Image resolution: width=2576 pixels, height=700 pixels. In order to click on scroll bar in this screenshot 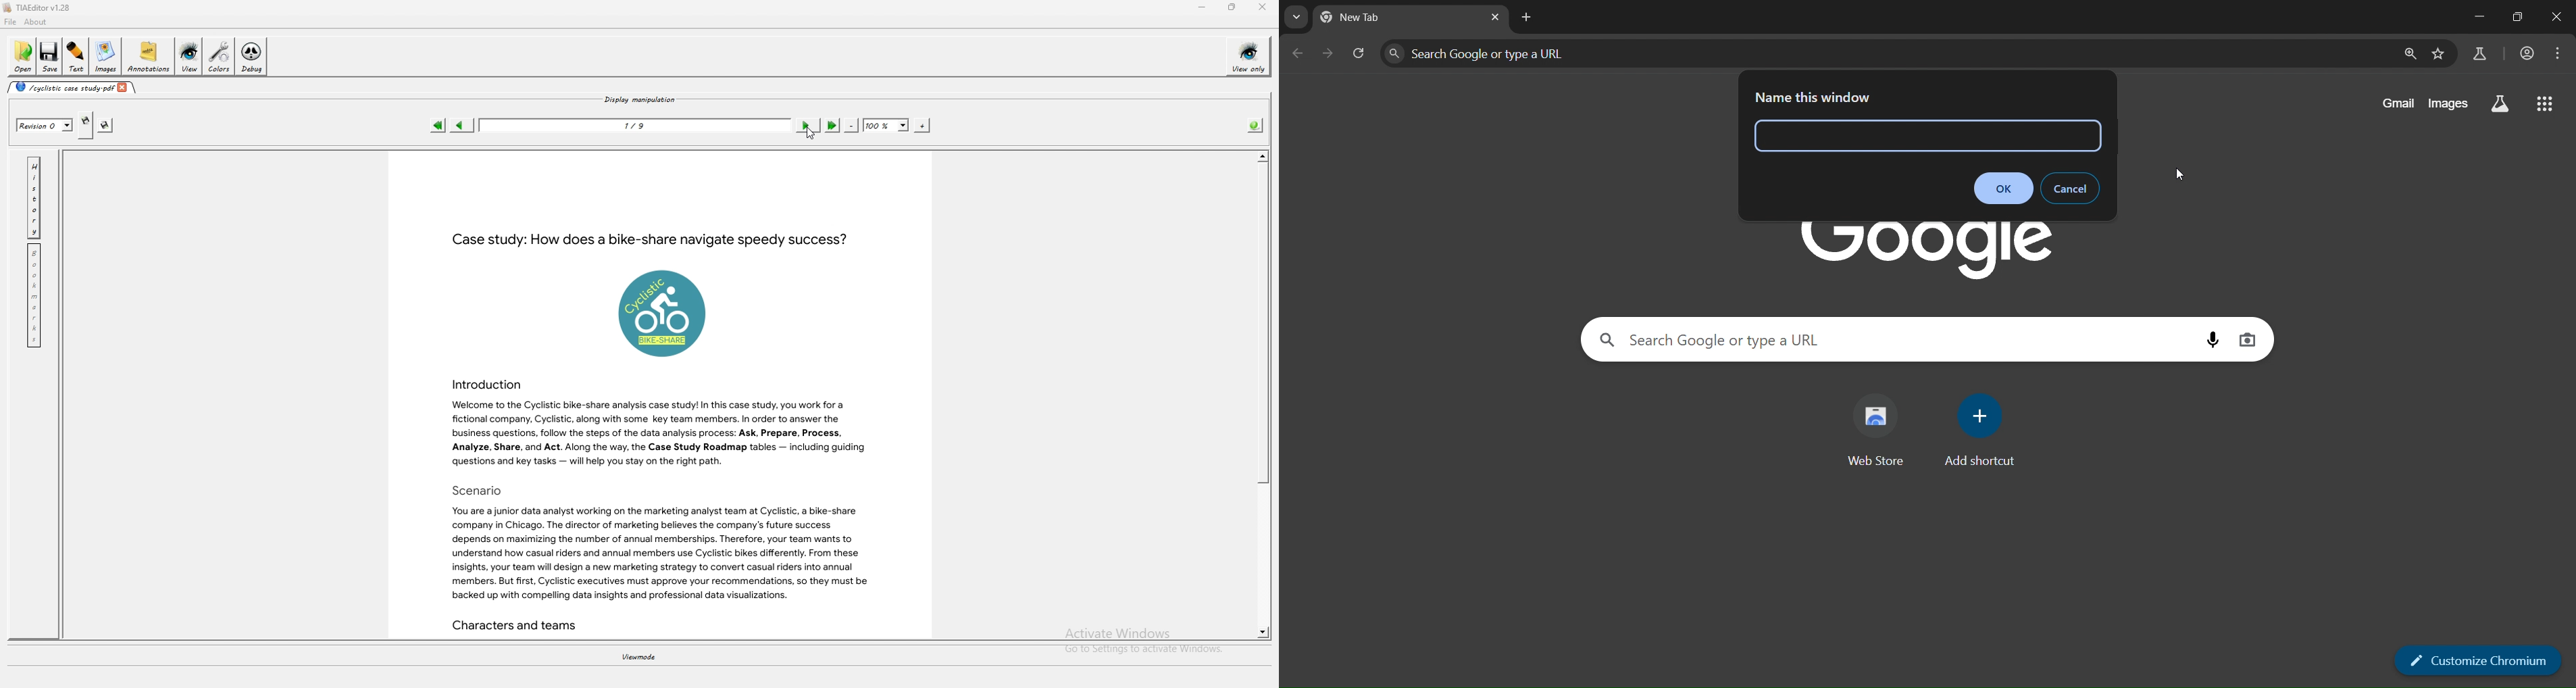, I will do `click(1263, 323)`.